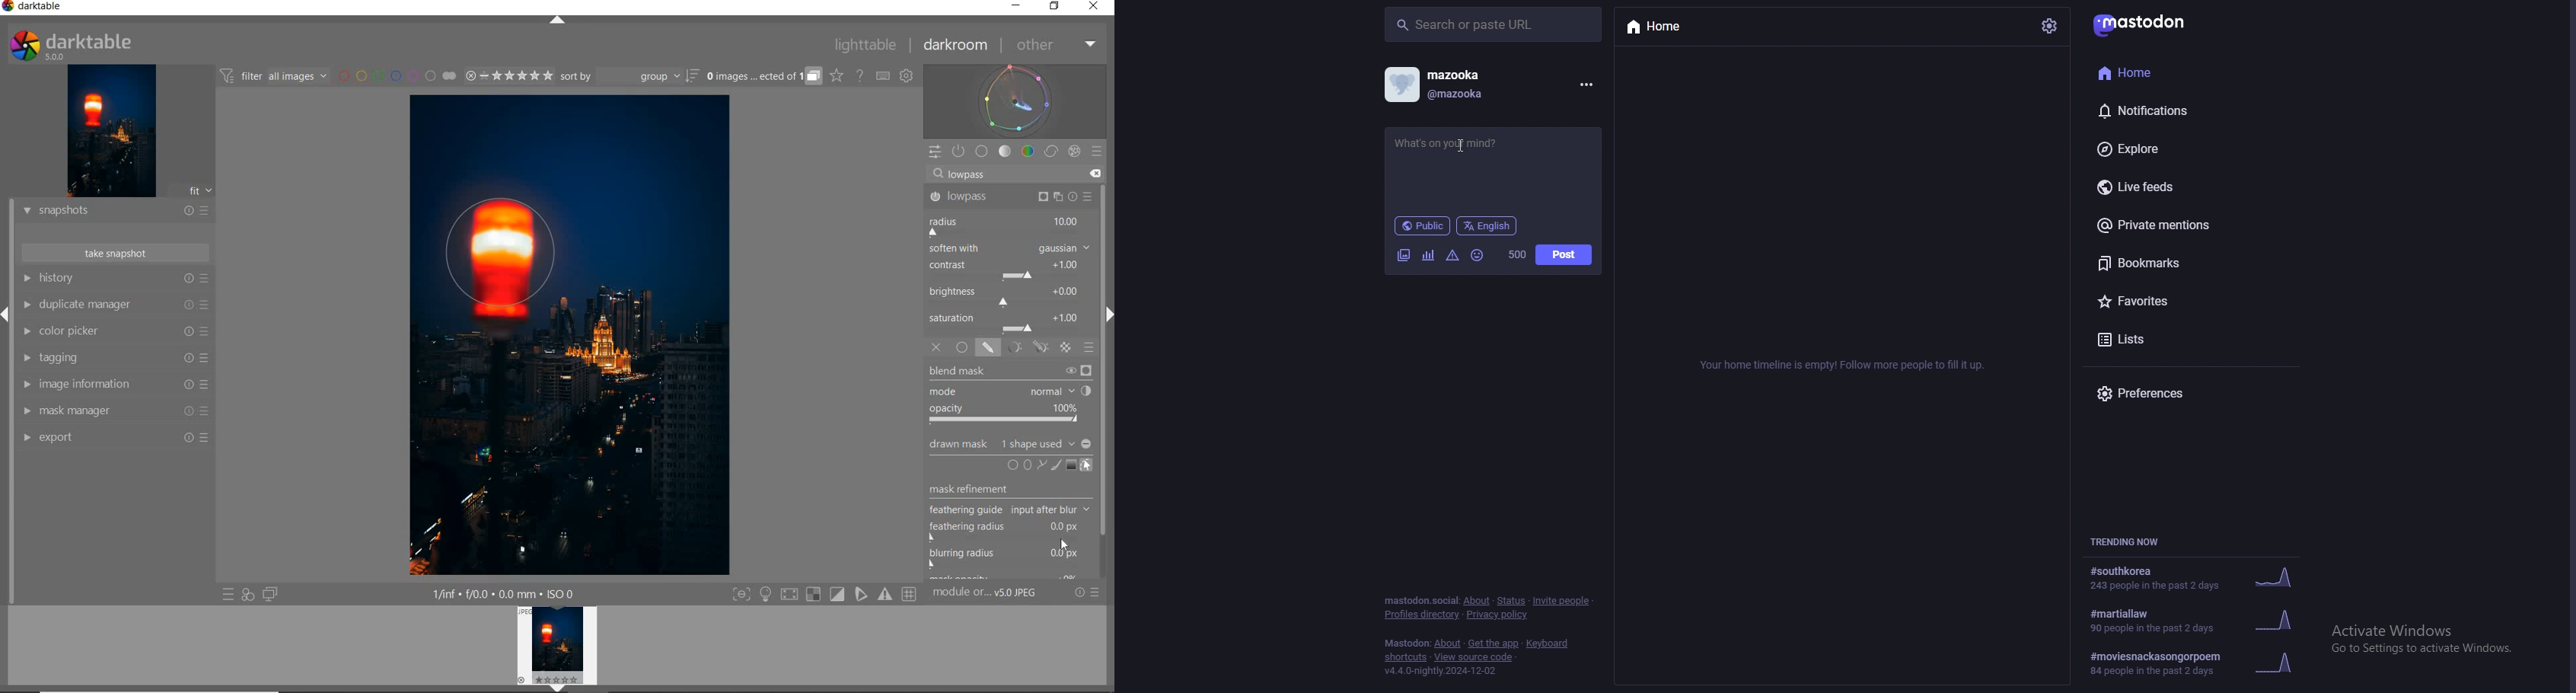 This screenshot has width=2576, height=700. What do you see at coordinates (1511, 601) in the screenshot?
I see `status` at bounding box center [1511, 601].